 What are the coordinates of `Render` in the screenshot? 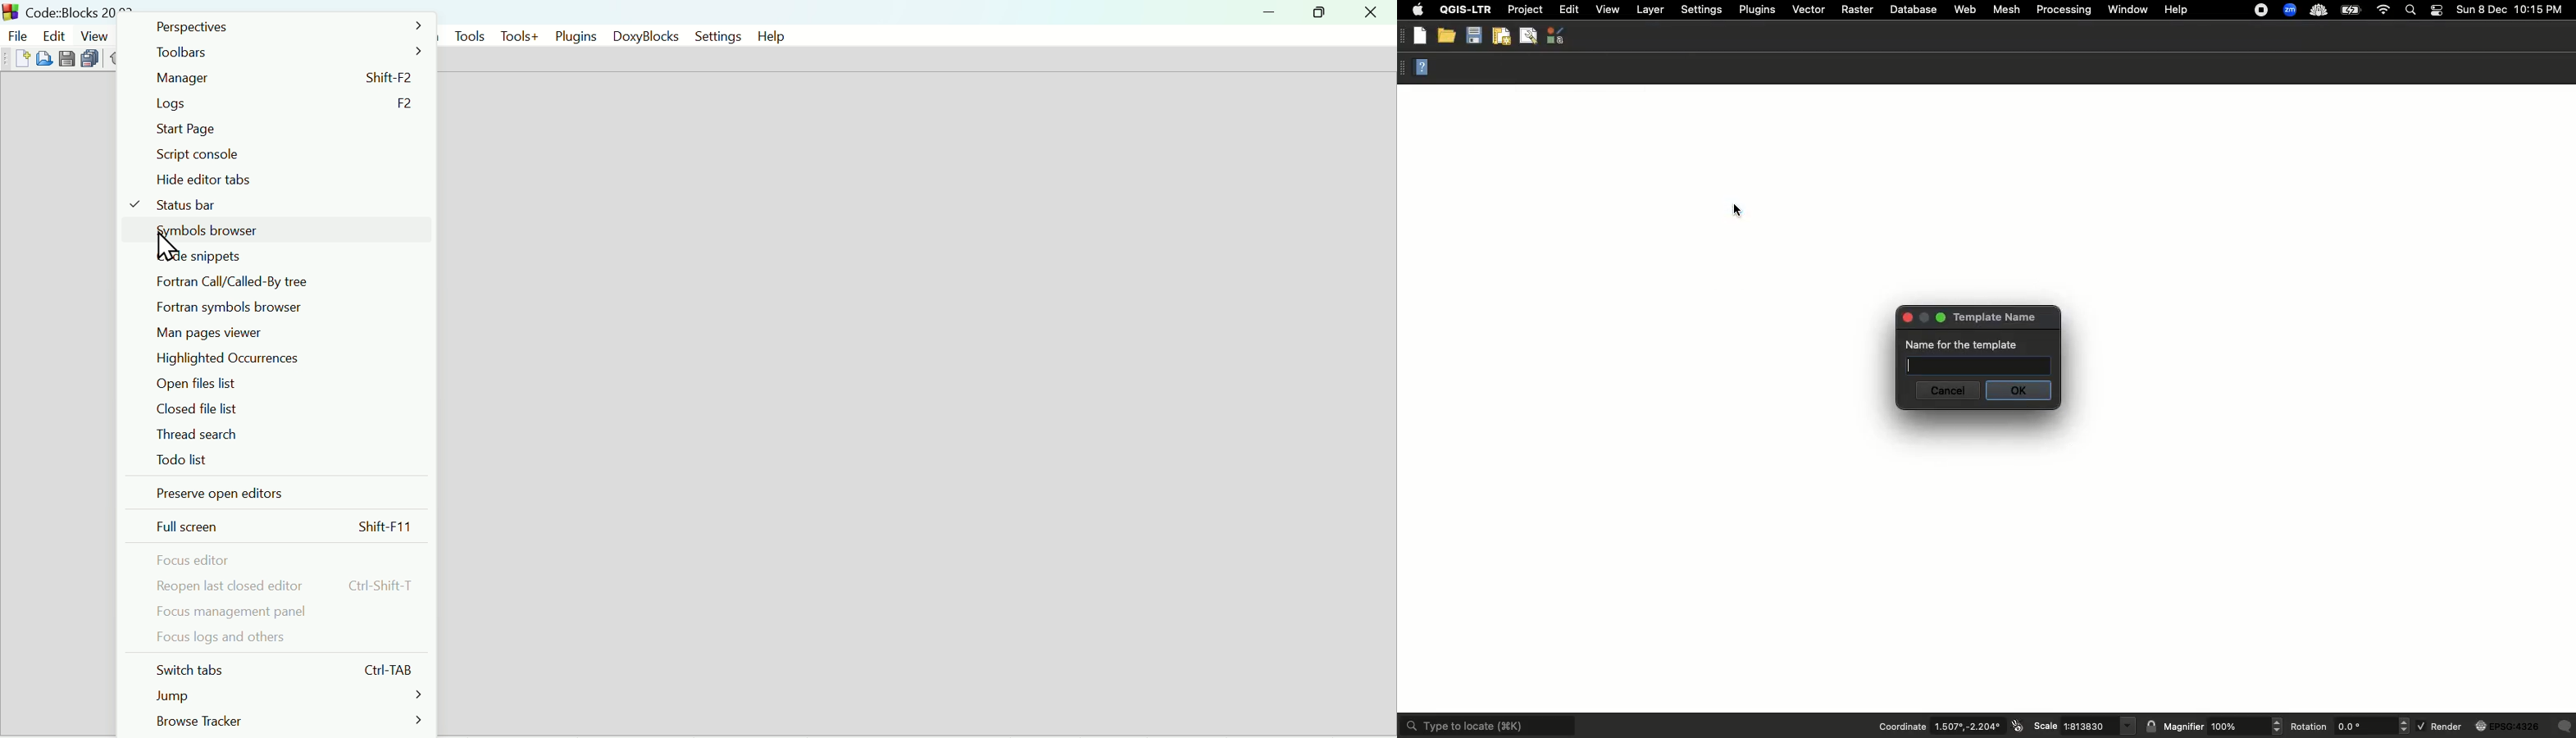 It's located at (2437, 727).